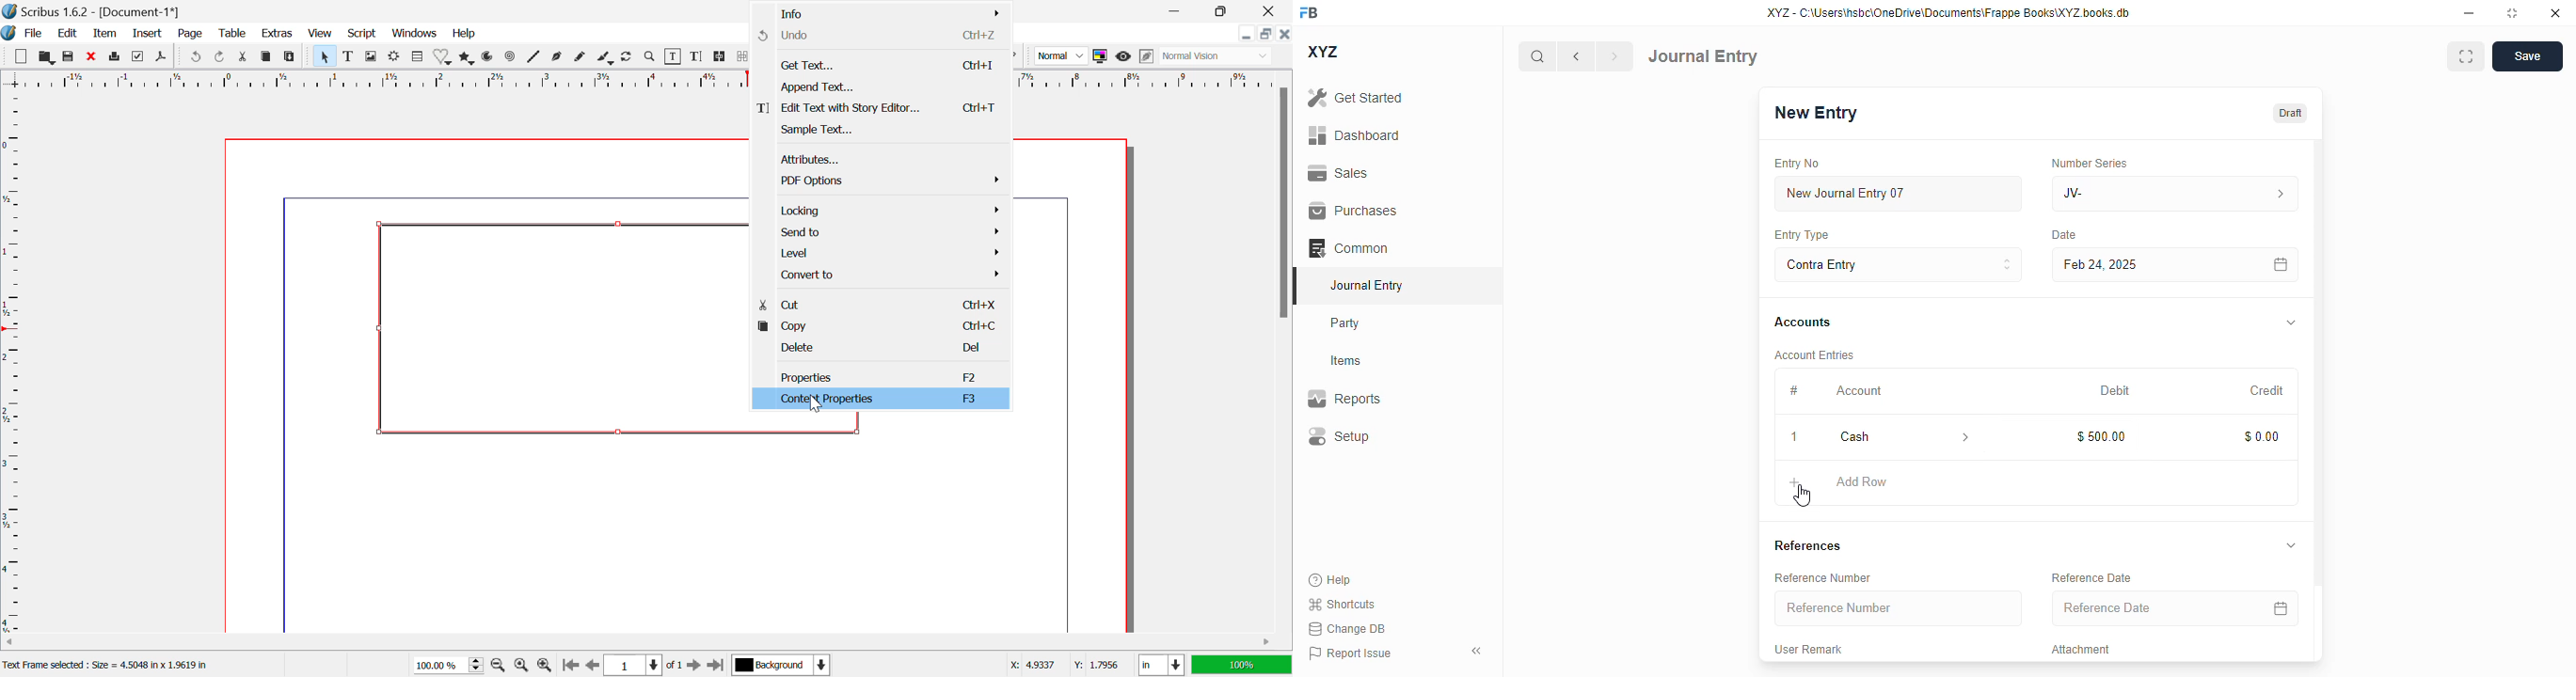 The image size is (2576, 700). I want to click on Freehand Line, so click(580, 59).